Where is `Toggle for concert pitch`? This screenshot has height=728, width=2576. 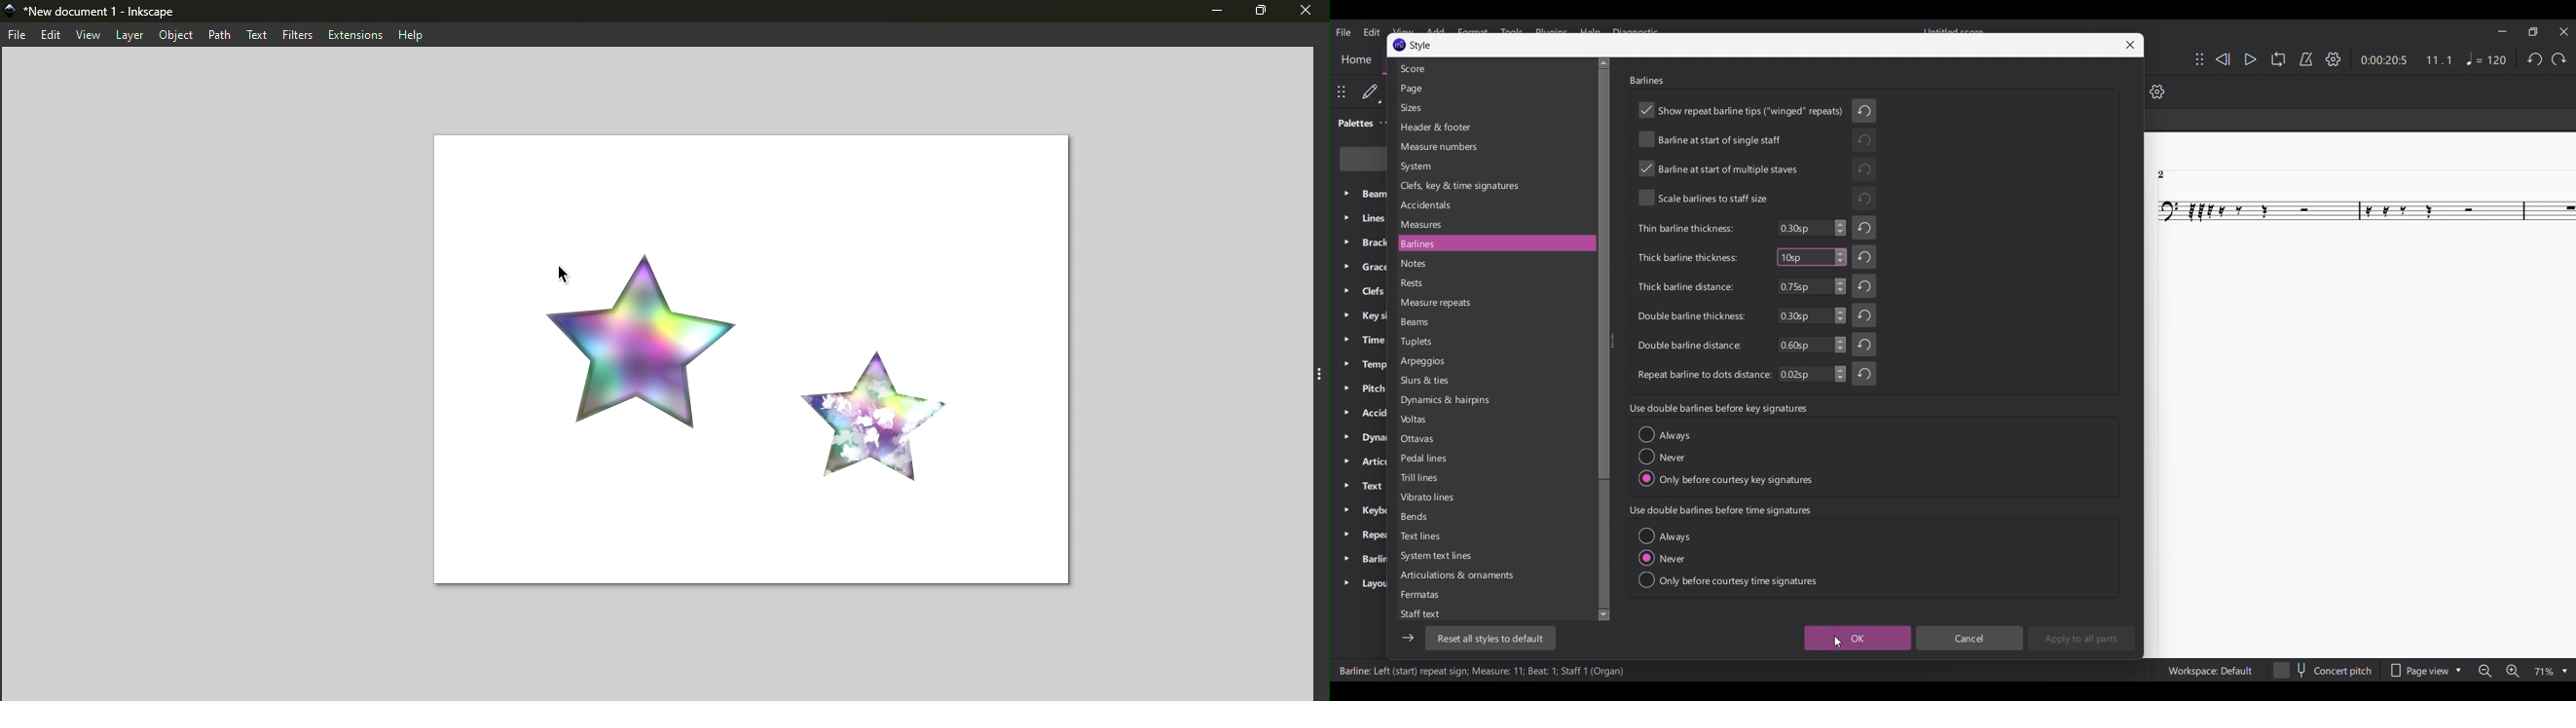 Toggle for concert pitch is located at coordinates (2322, 670).